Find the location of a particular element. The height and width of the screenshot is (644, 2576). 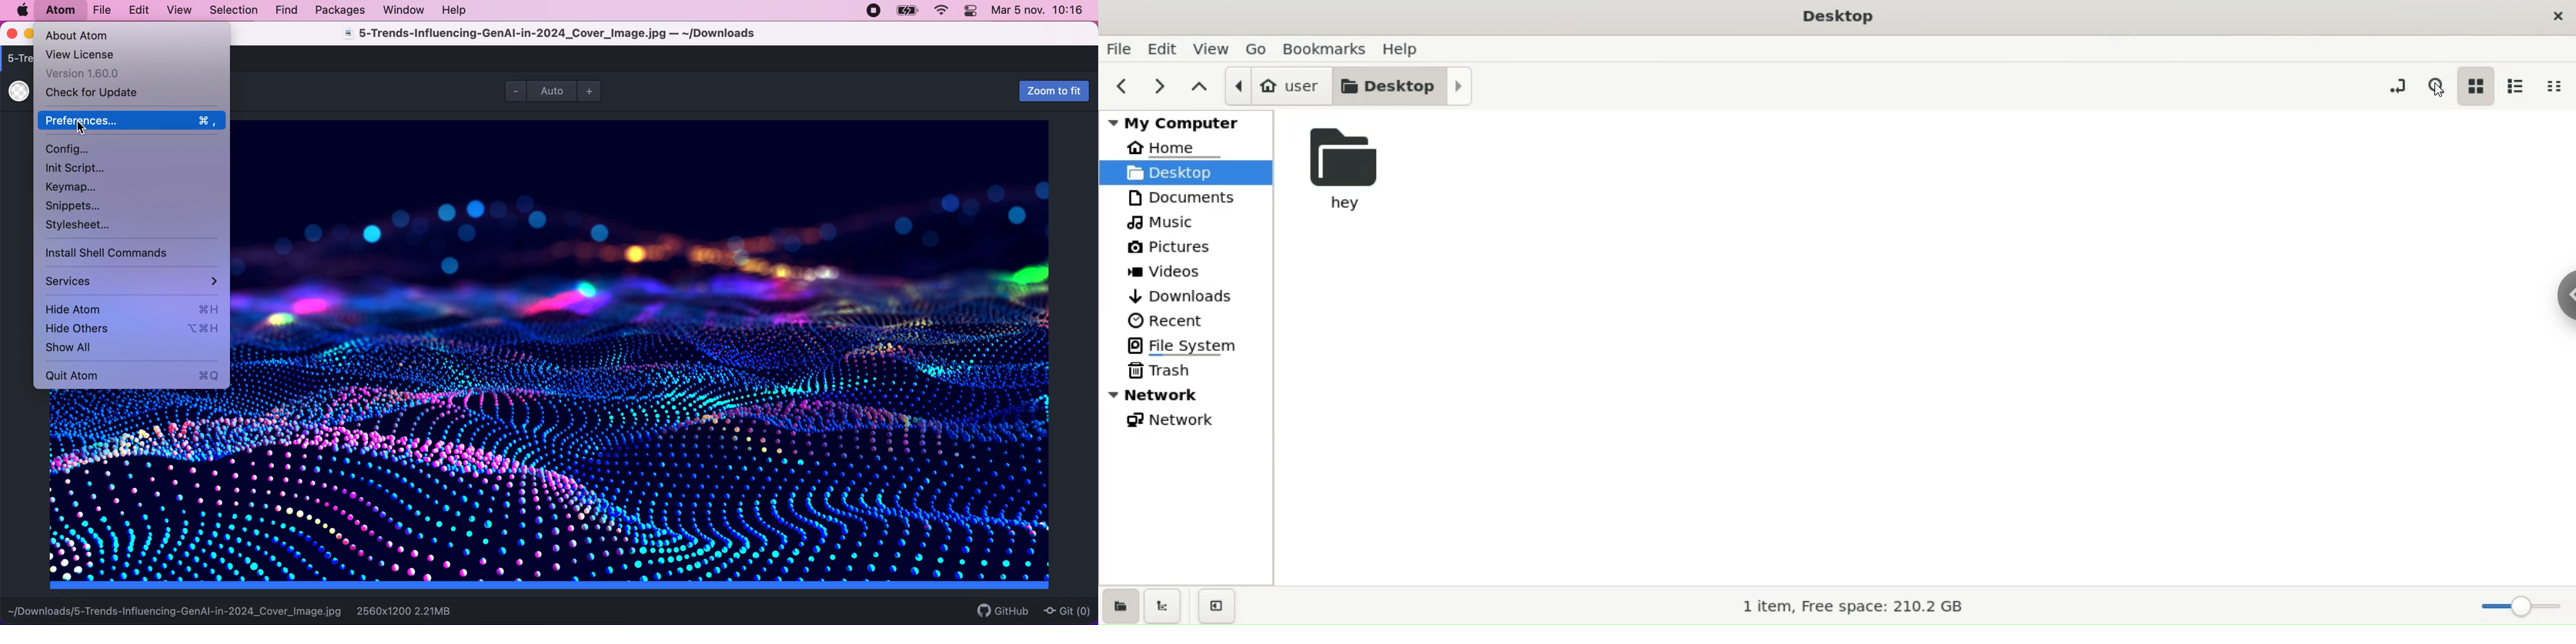

time and date is located at coordinates (1040, 12).